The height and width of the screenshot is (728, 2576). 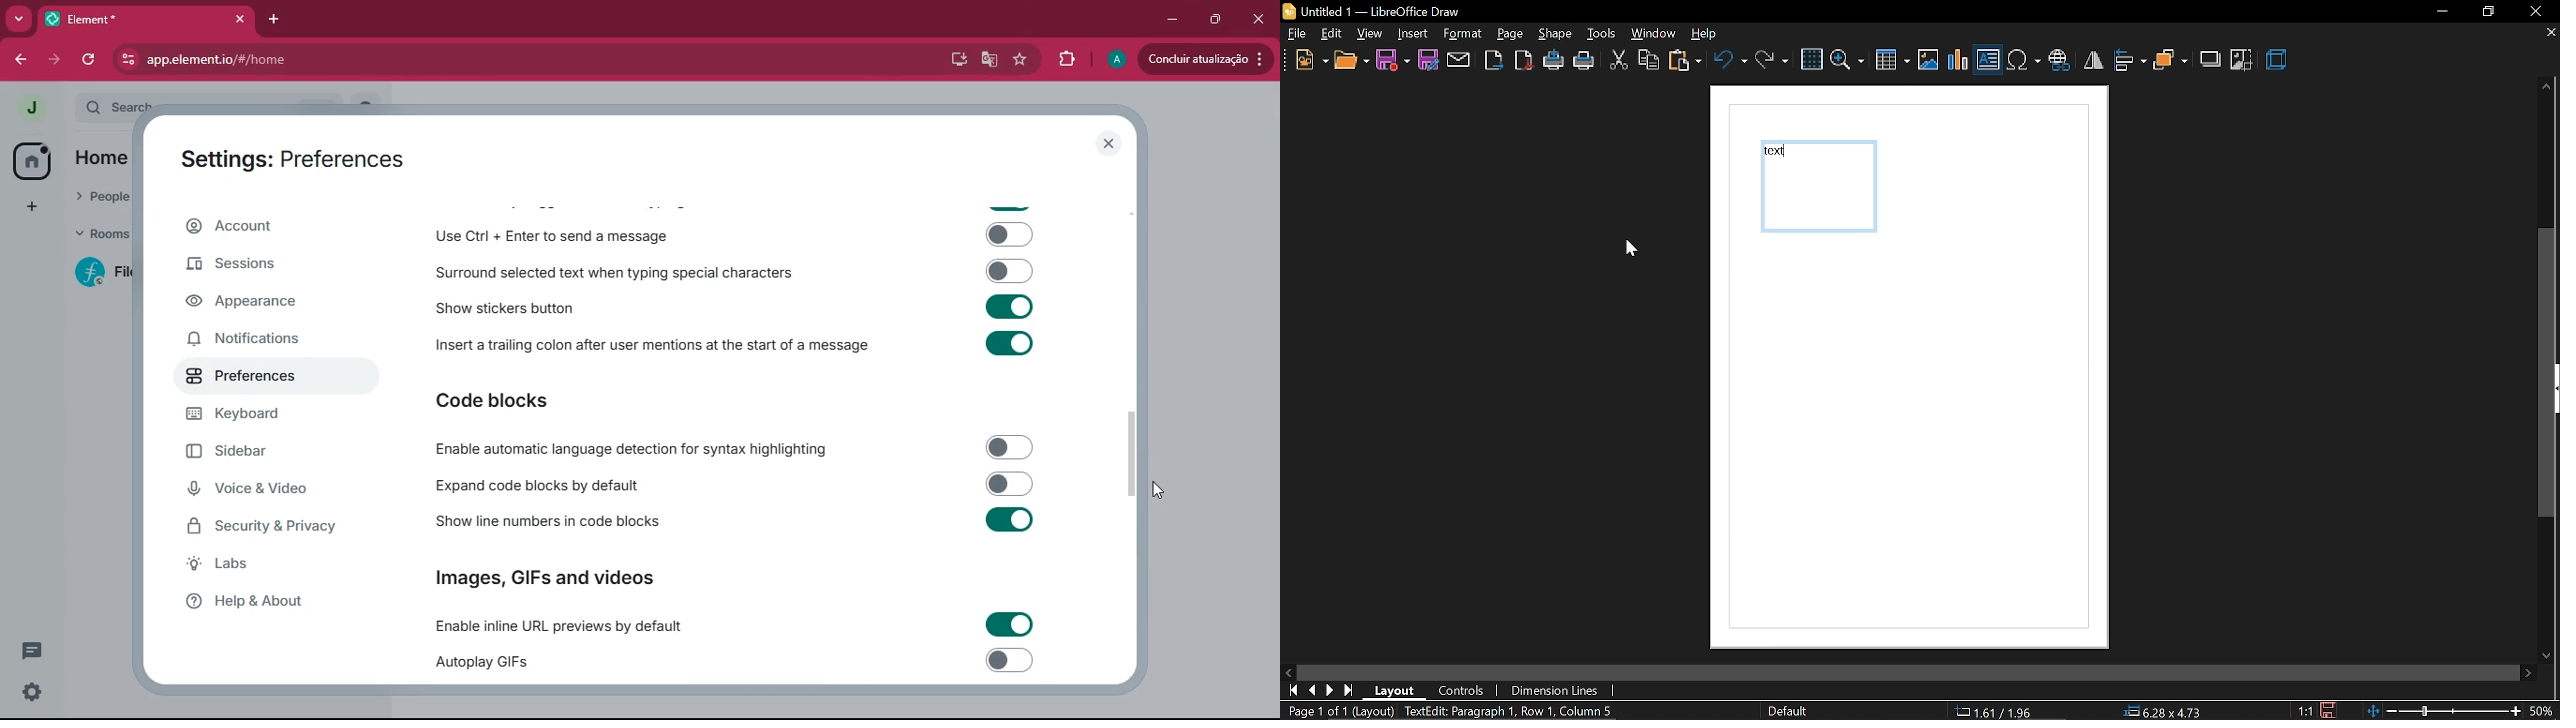 What do you see at coordinates (2242, 60) in the screenshot?
I see `crop` at bounding box center [2242, 60].